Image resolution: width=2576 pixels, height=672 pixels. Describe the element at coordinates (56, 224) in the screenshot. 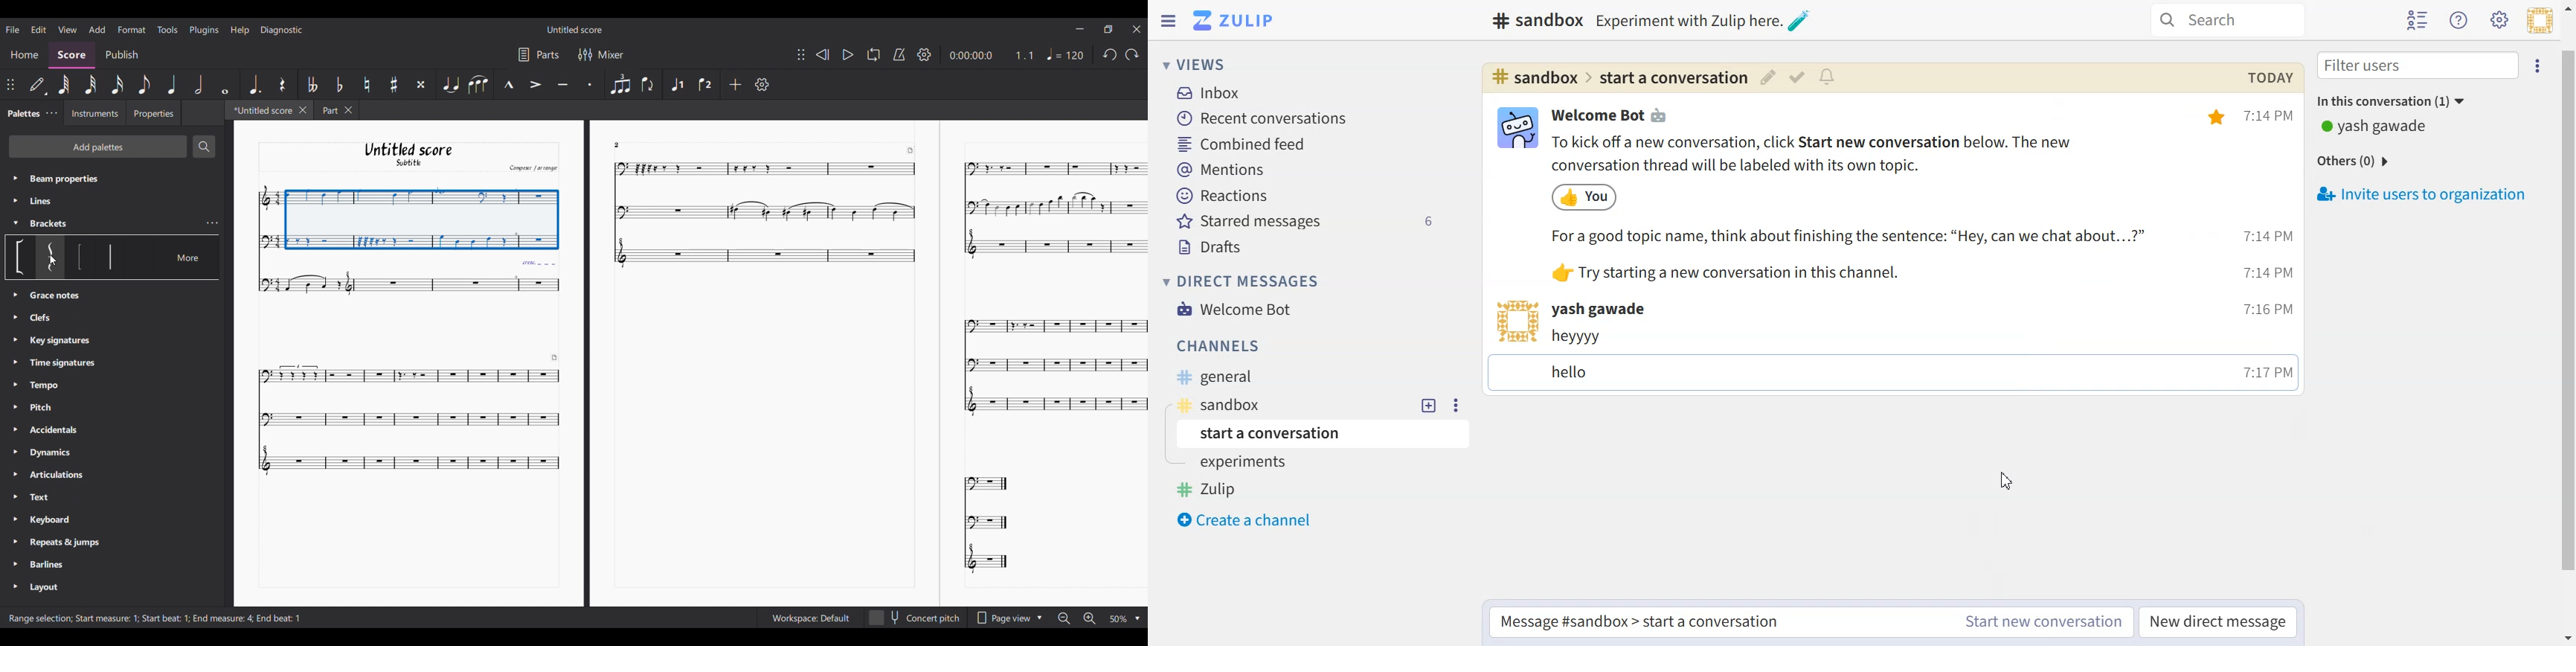

I see `Brackets` at that location.